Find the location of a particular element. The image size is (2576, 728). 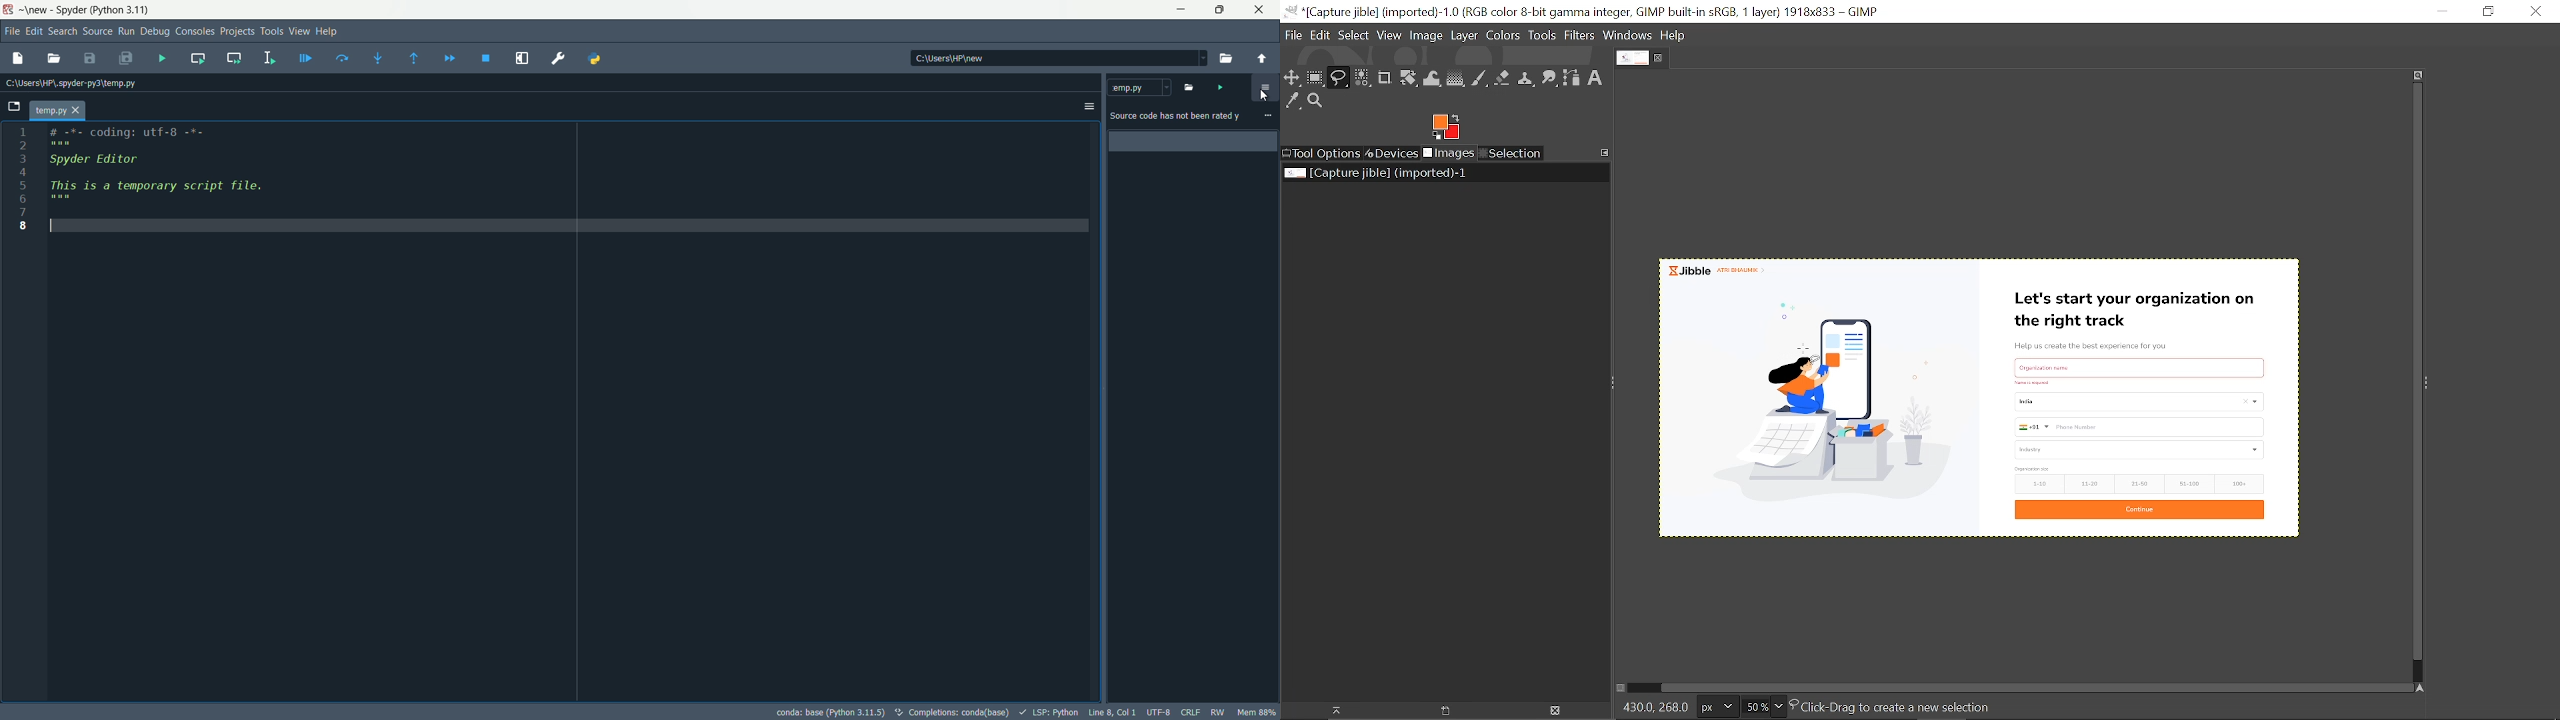

Zoom when widow size changes is located at coordinates (2418, 75).